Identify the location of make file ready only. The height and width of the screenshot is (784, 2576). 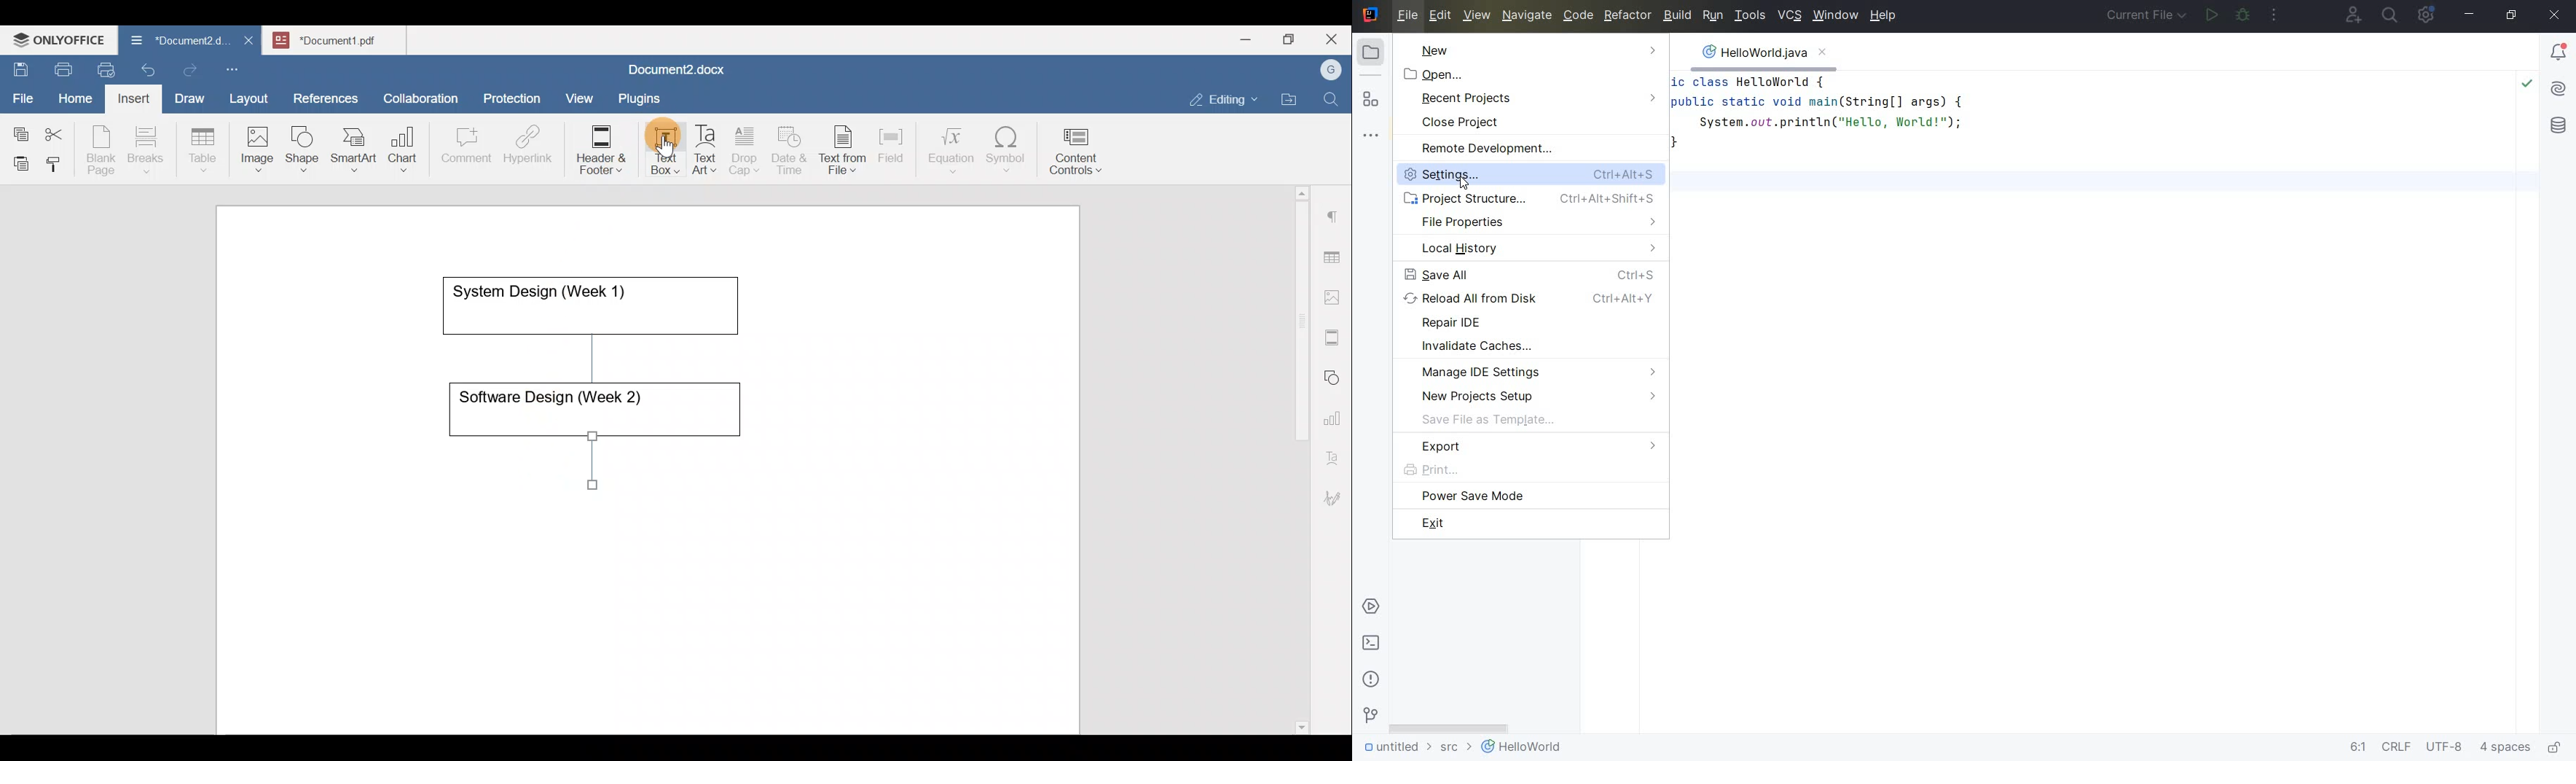
(2556, 748).